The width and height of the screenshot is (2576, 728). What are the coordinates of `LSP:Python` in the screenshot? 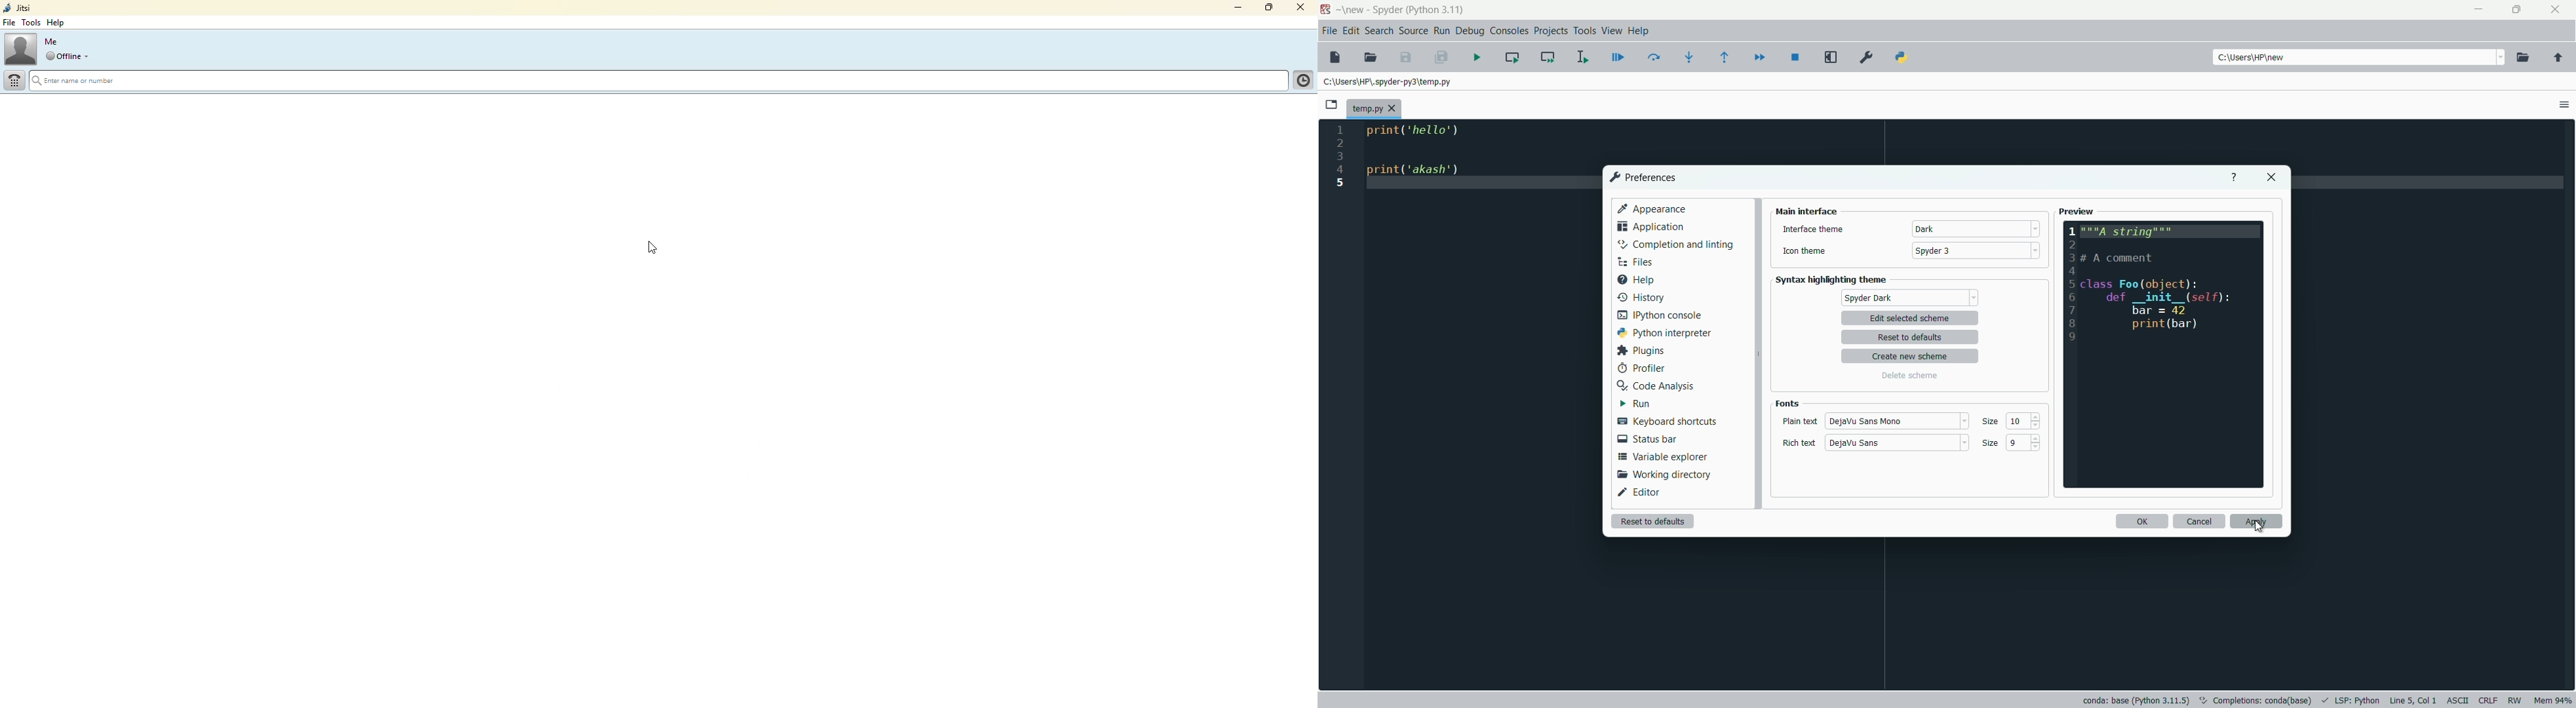 It's located at (2358, 700).